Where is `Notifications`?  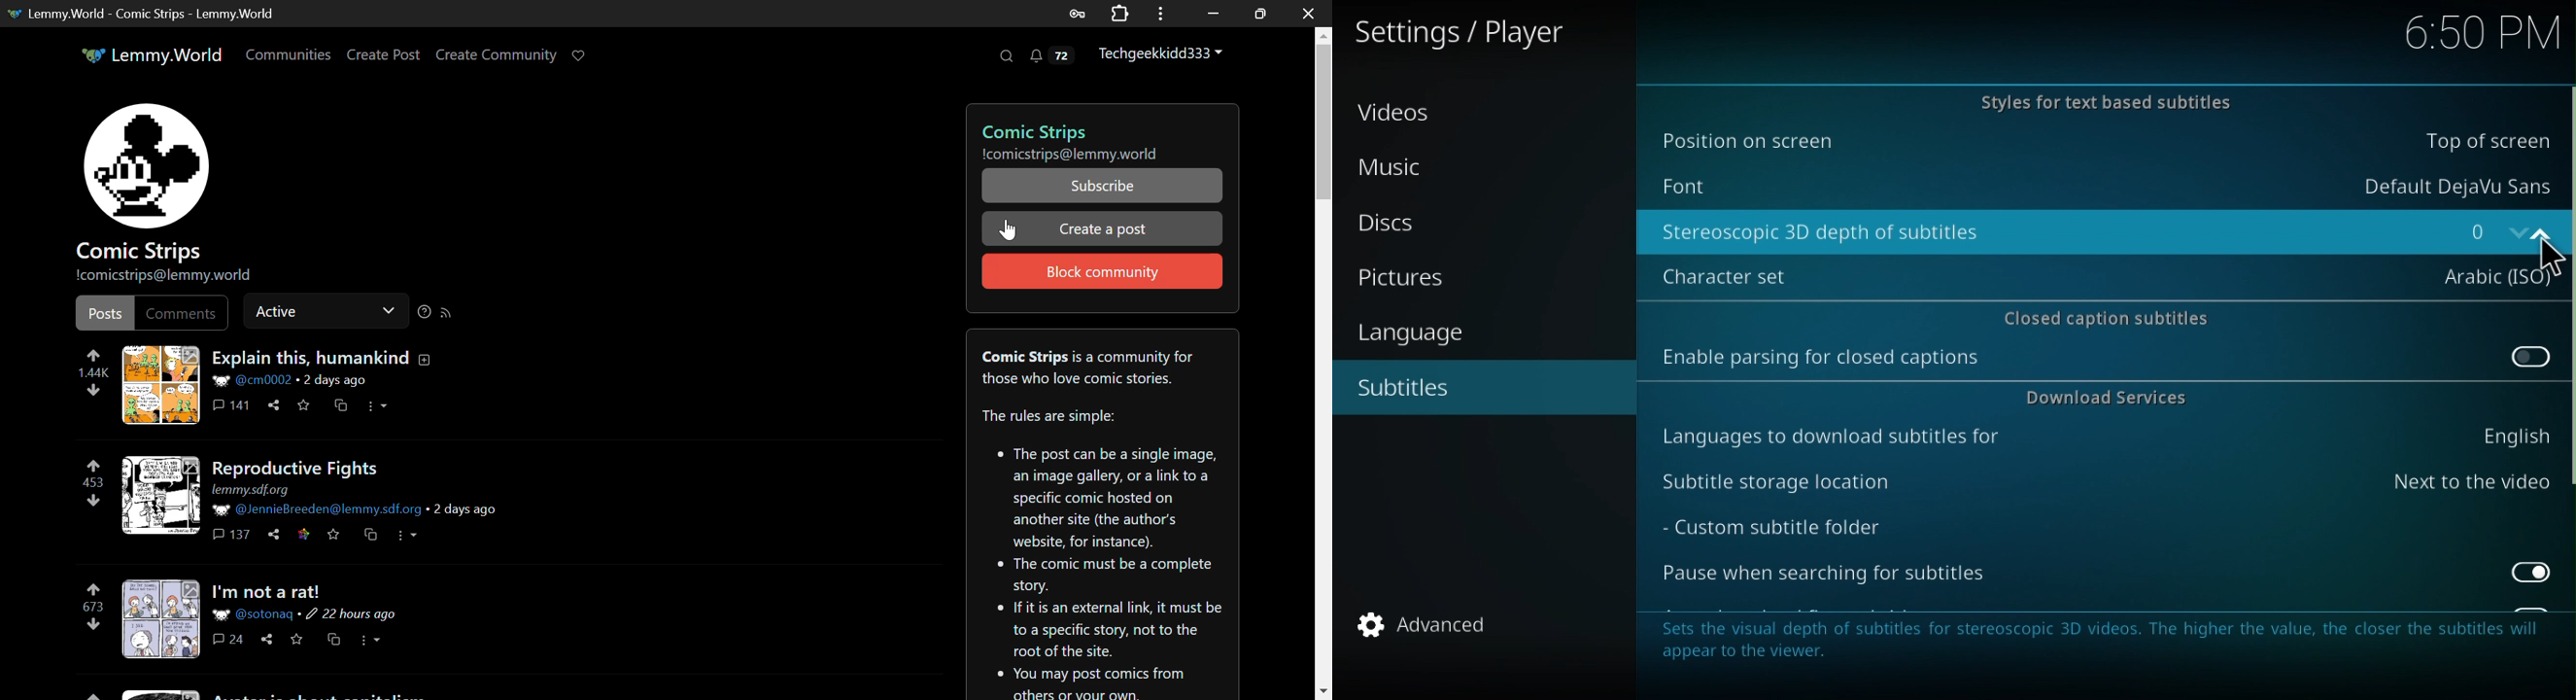
Notifications is located at coordinates (1051, 59).